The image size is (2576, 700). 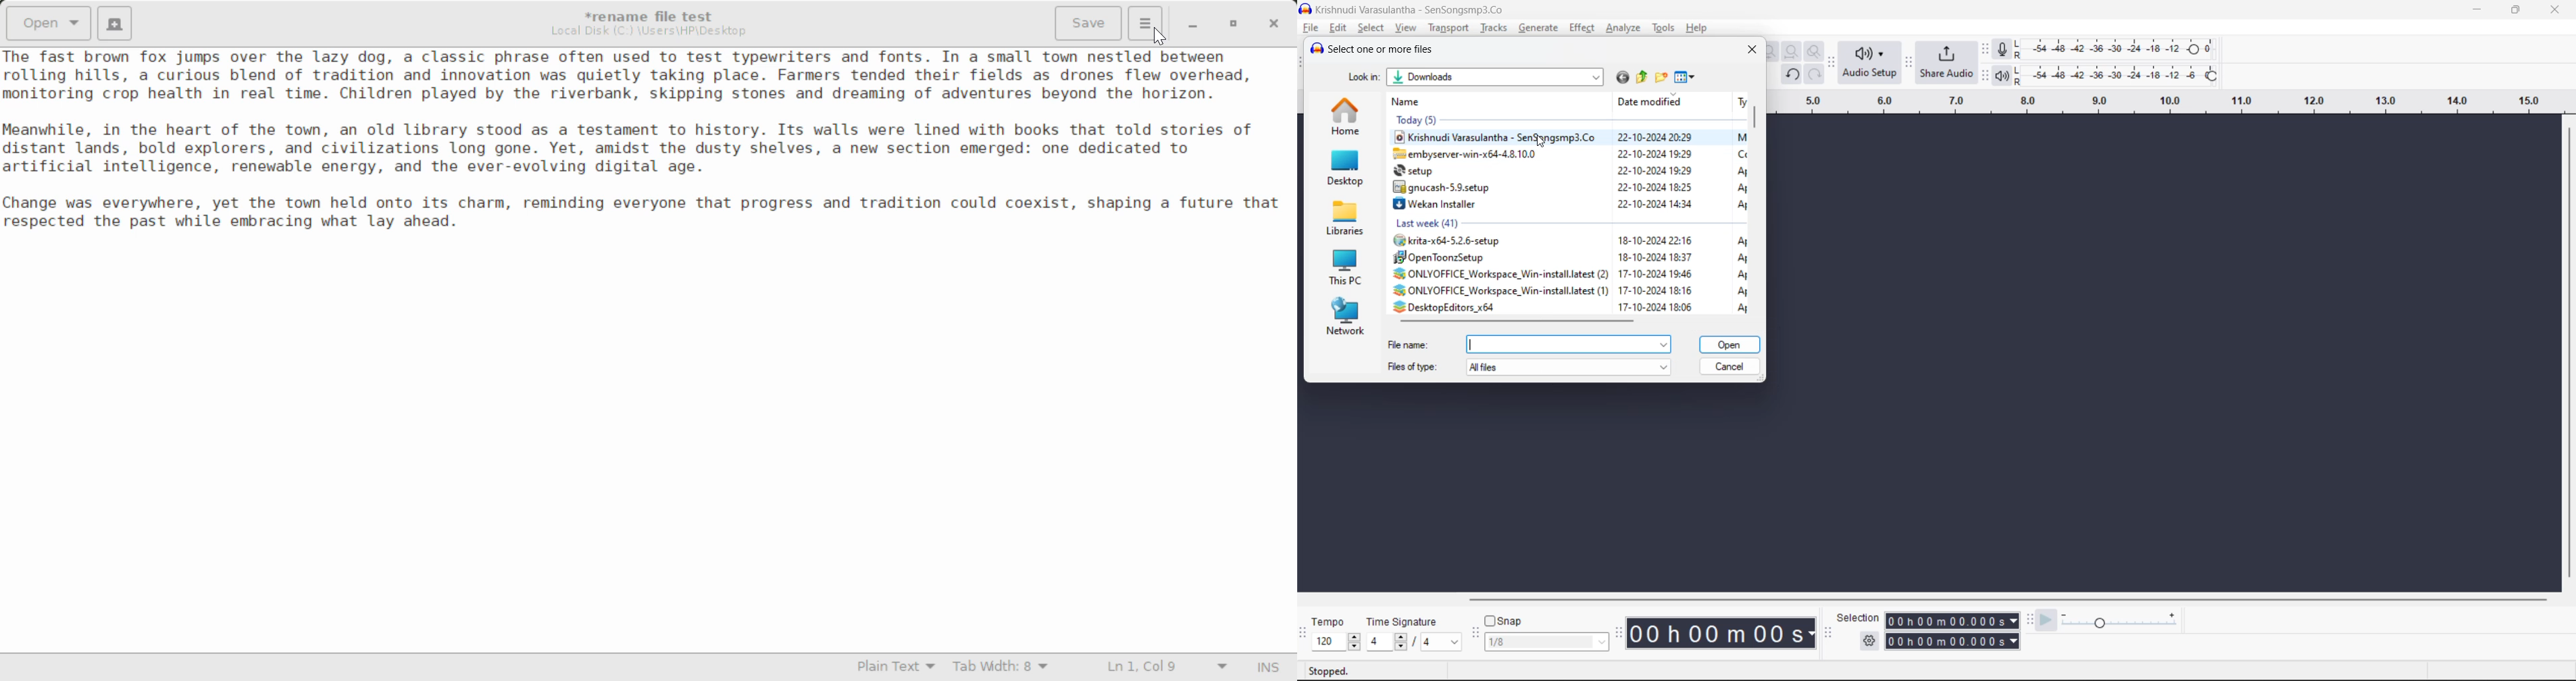 I want to click on share audio toolbar, so click(x=1910, y=63).